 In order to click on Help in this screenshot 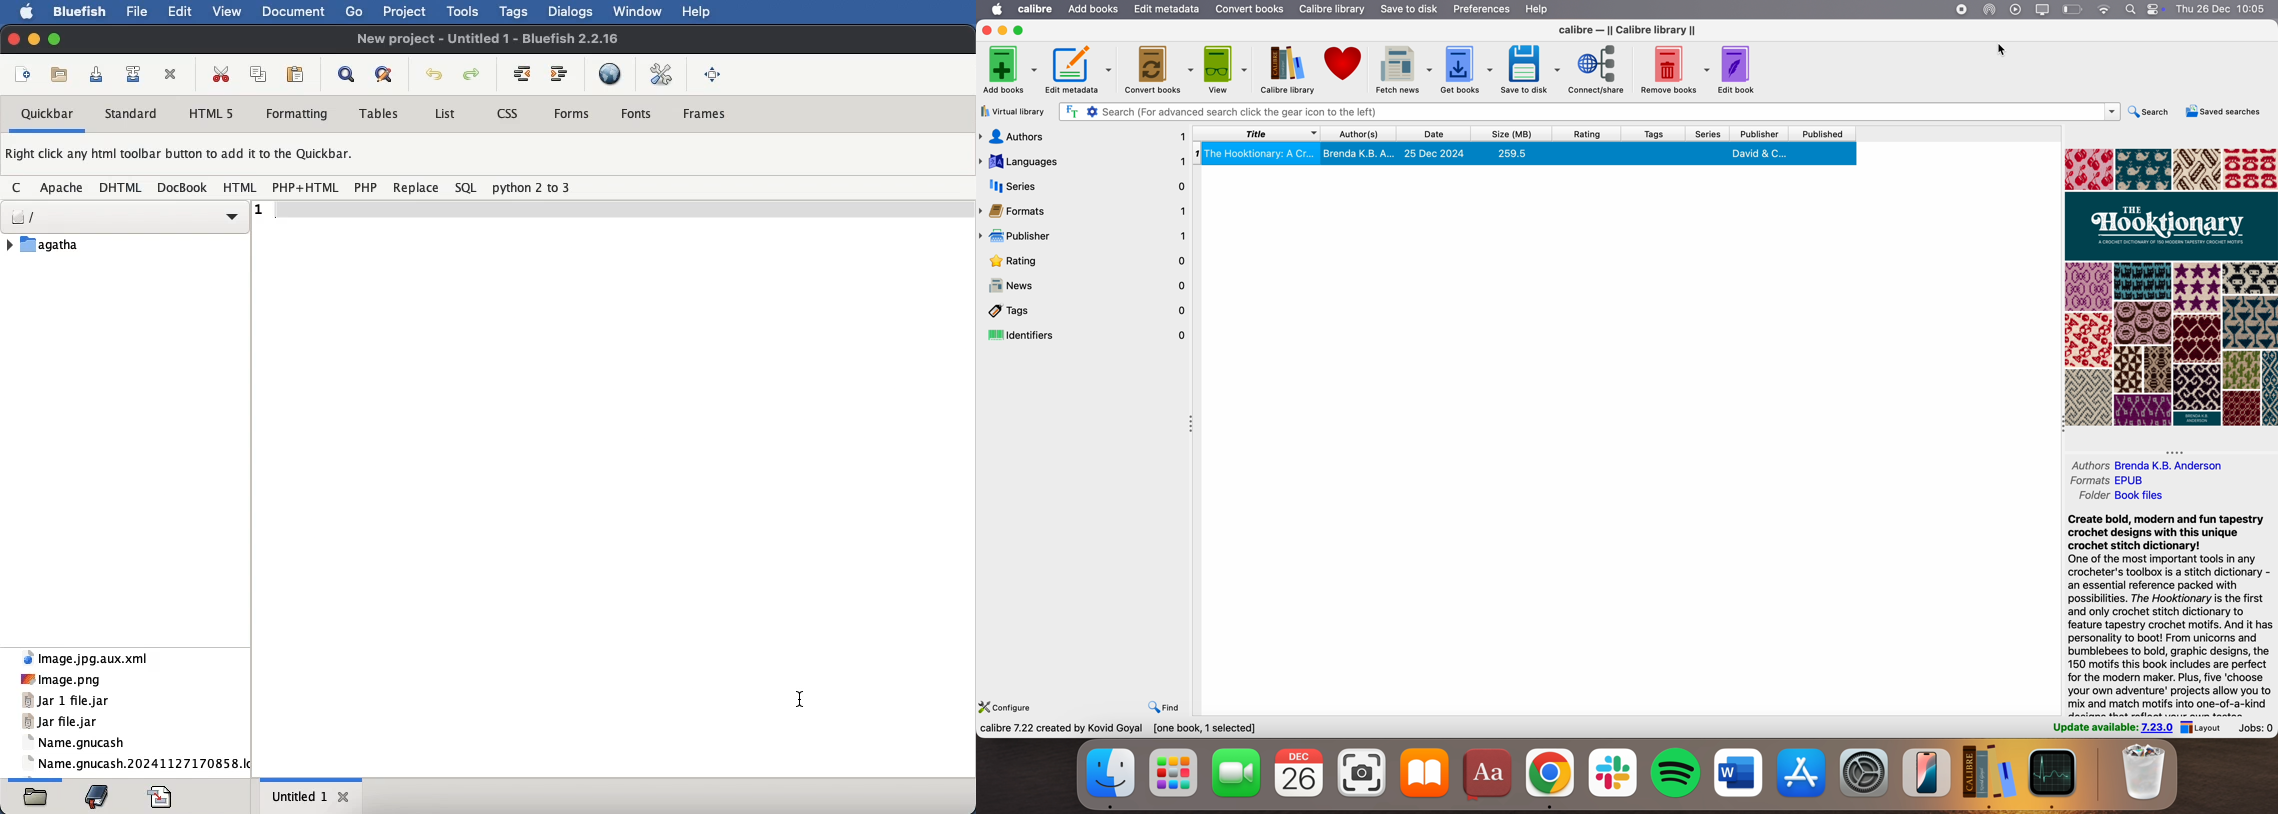, I will do `click(1542, 10)`.